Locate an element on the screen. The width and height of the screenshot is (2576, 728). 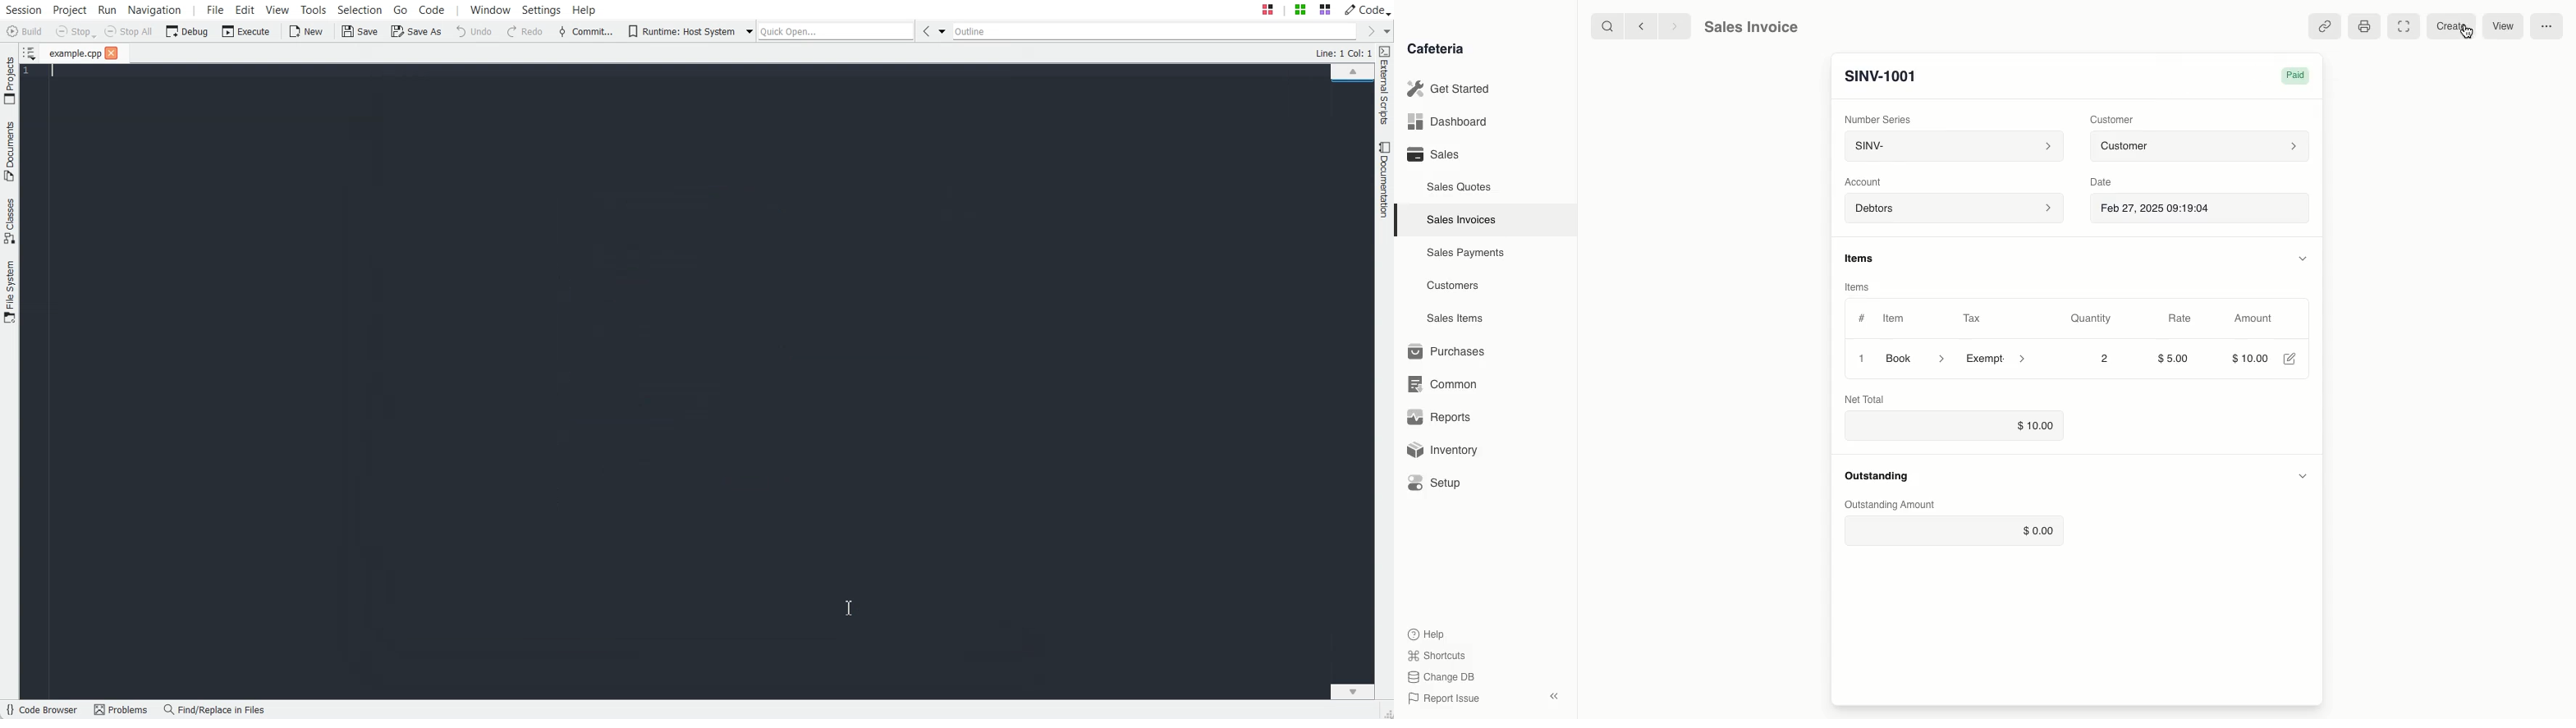
Debtors  is located at coordinates (1954, 209).